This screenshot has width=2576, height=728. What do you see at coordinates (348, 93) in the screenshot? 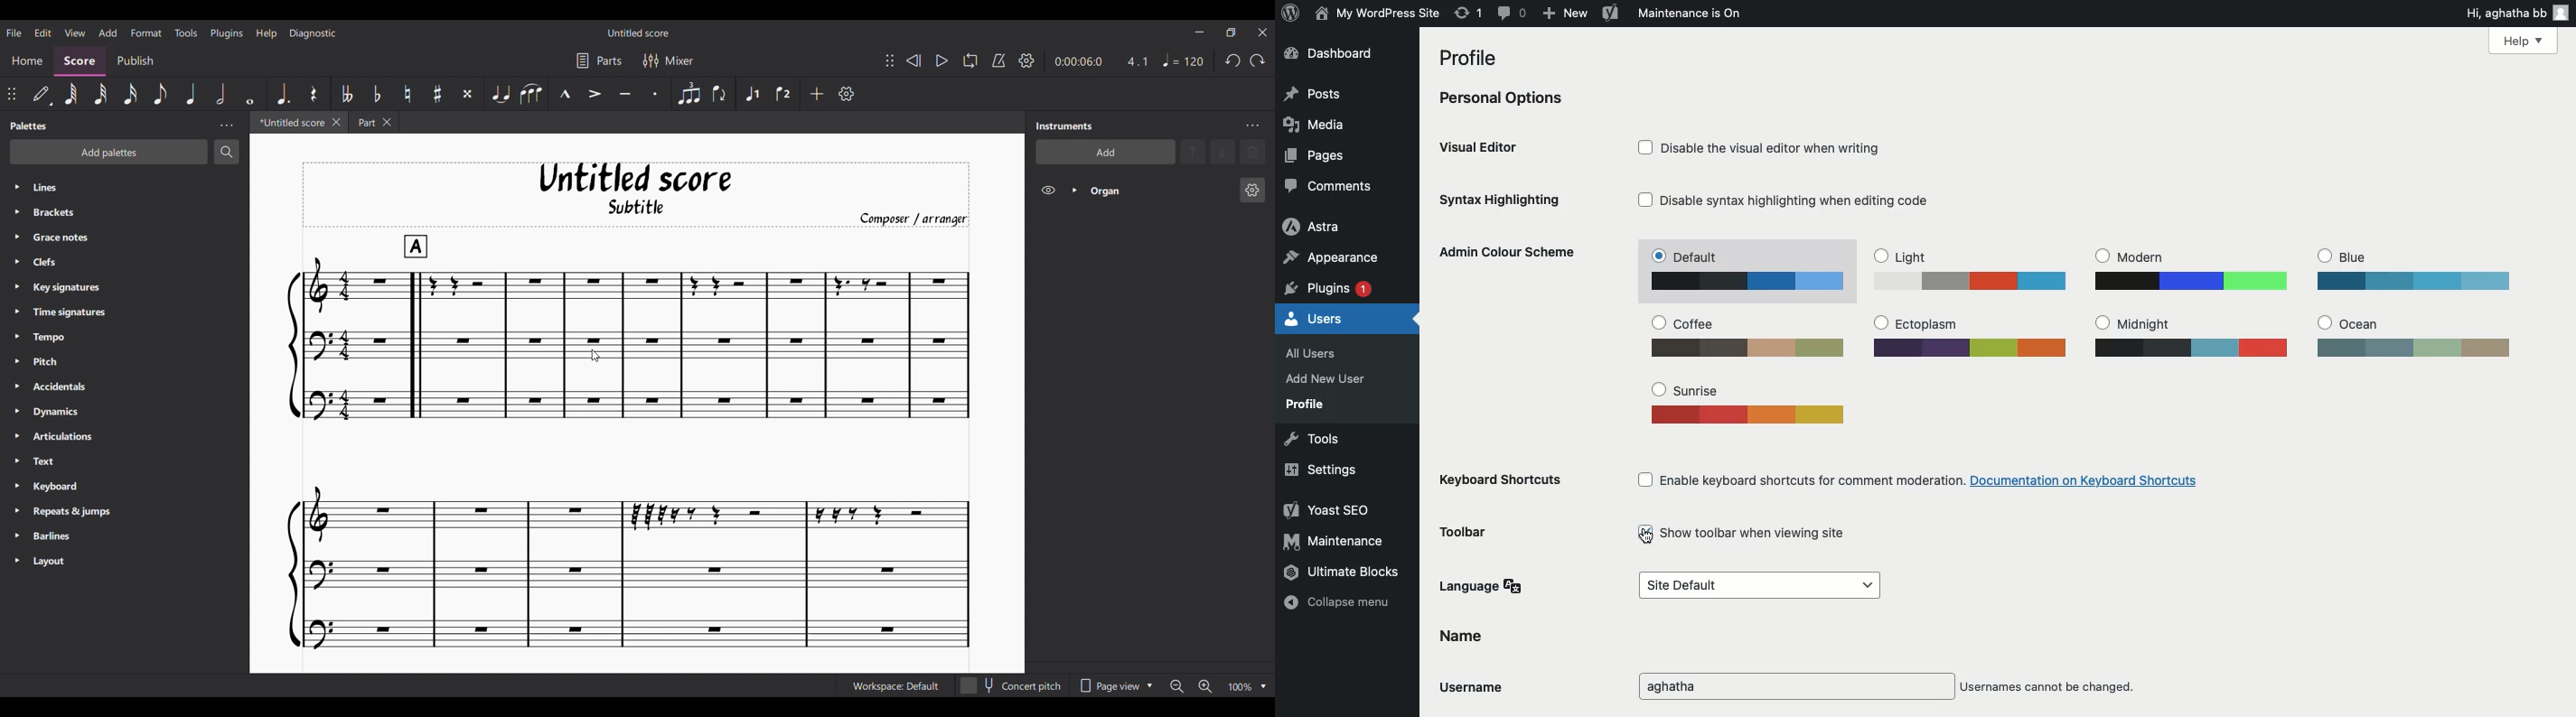
I see `Toggle double flat` at bounding box center [348, 93].